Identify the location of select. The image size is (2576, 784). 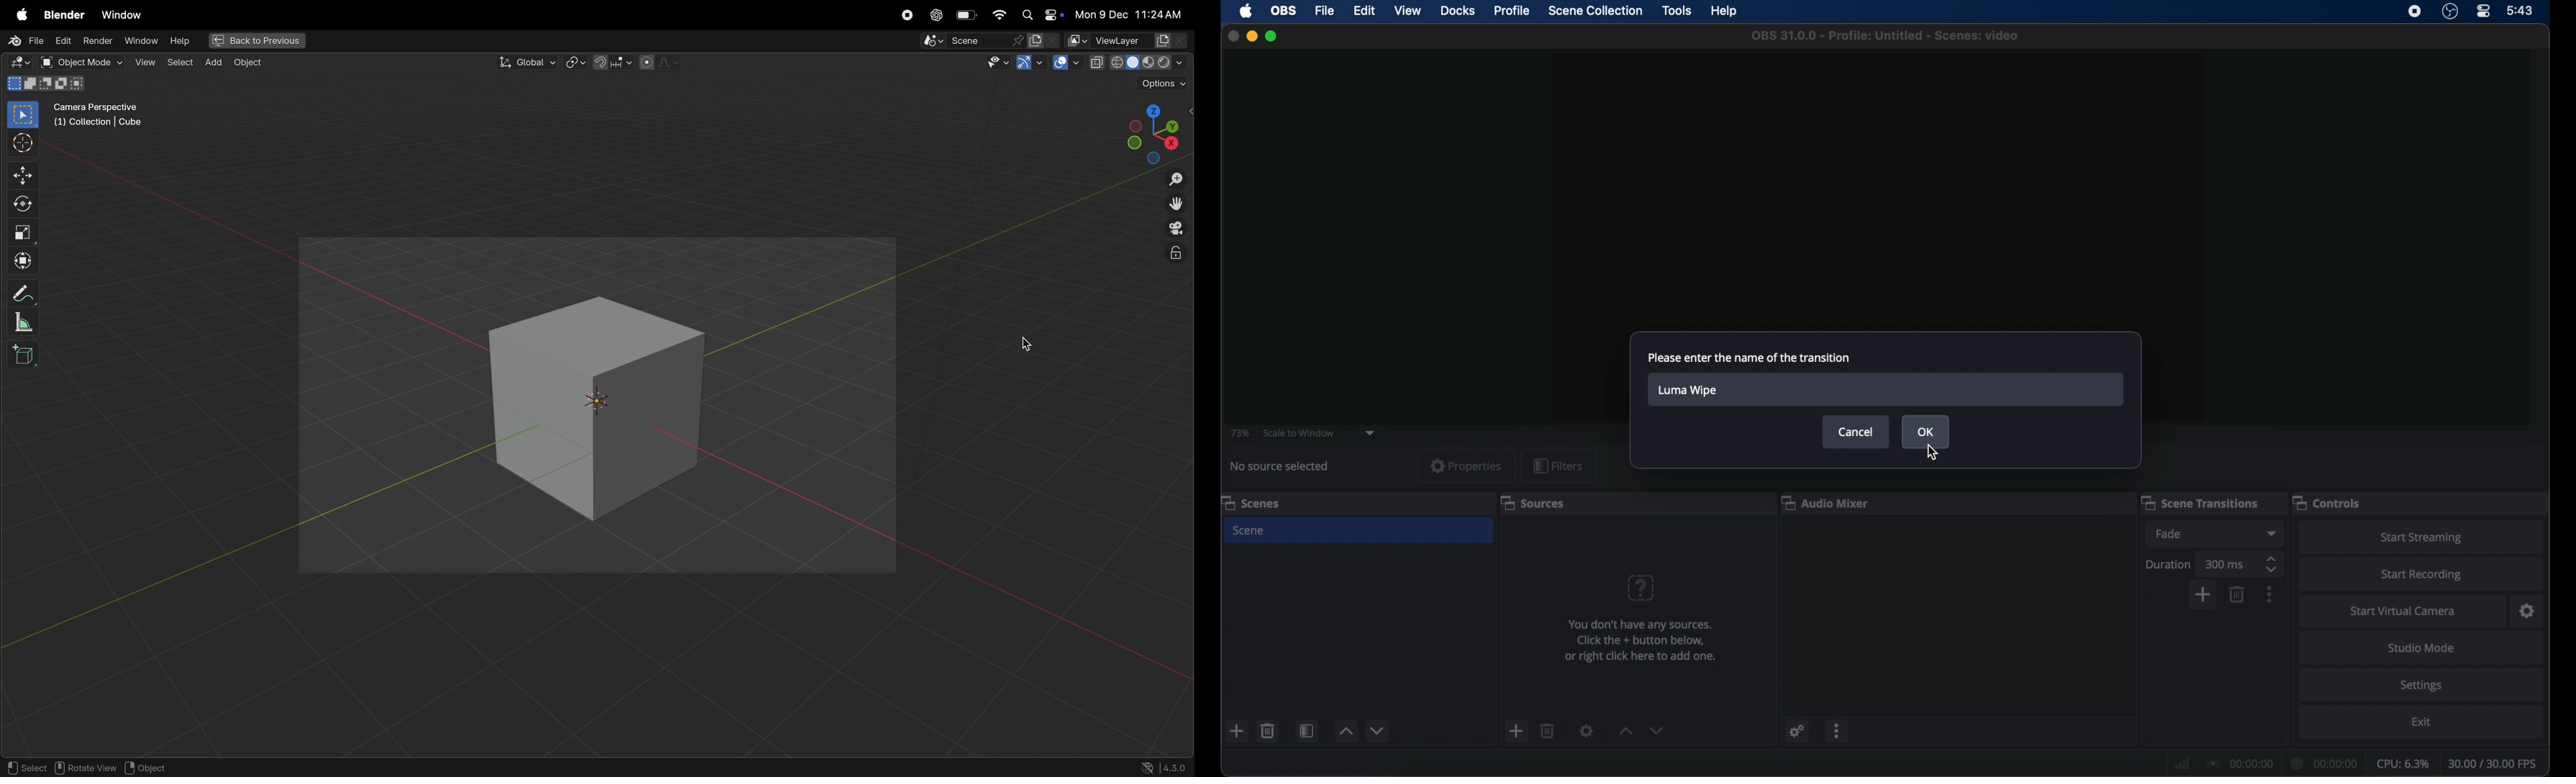
(24, 766).